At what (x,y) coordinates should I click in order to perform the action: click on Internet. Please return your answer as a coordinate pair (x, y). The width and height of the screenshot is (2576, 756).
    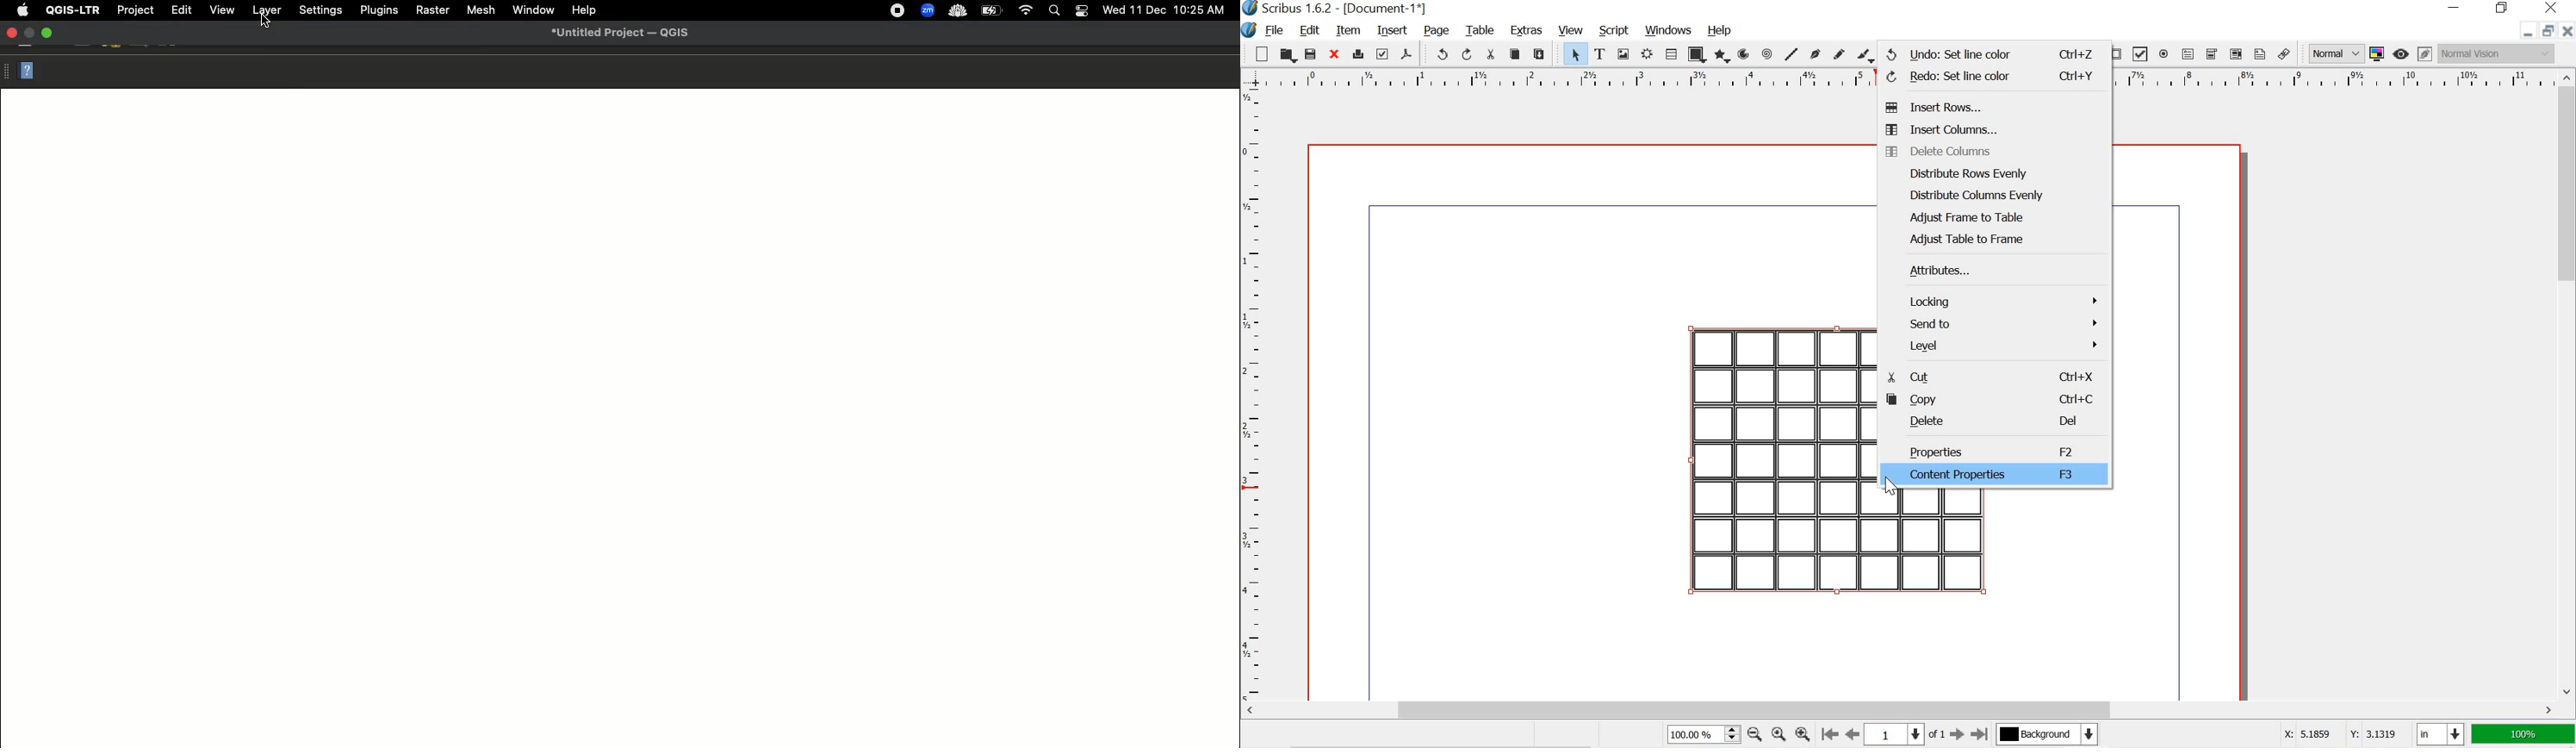
    Looking at the image, I should click on (1025, 10).